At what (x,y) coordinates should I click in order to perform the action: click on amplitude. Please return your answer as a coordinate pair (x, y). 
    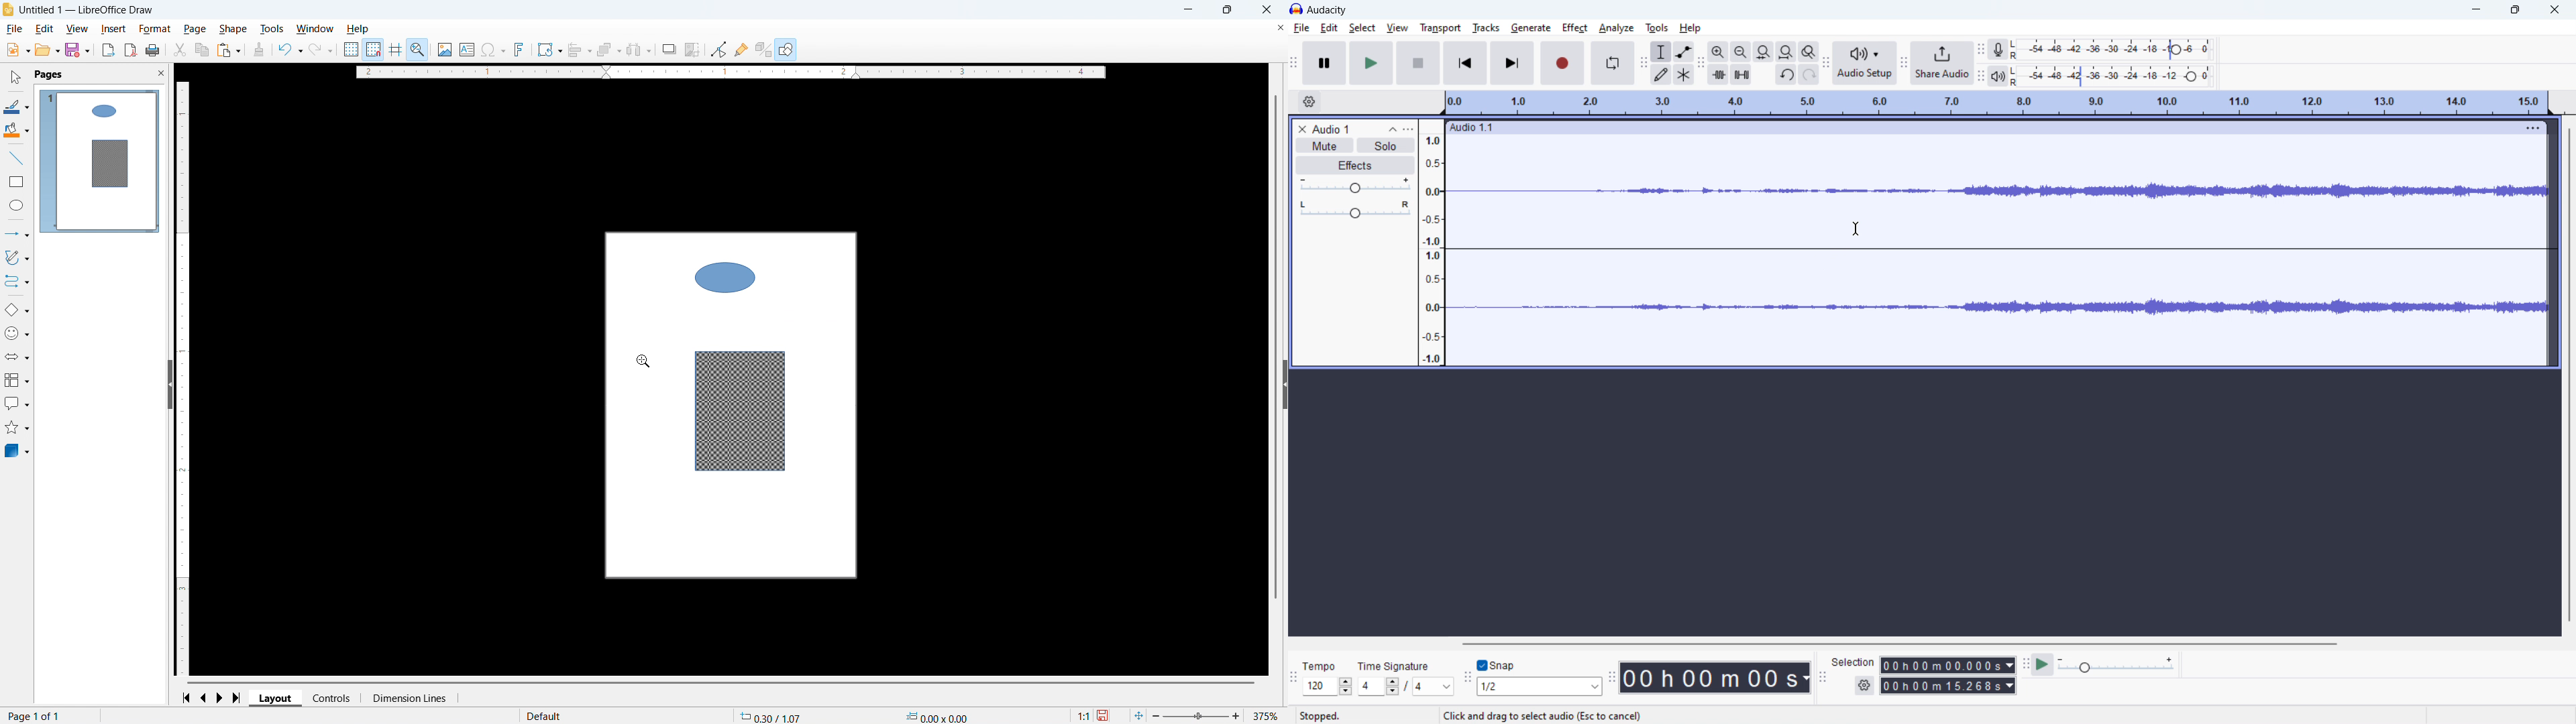
    Looking at the image, I should click on (1432, 242).